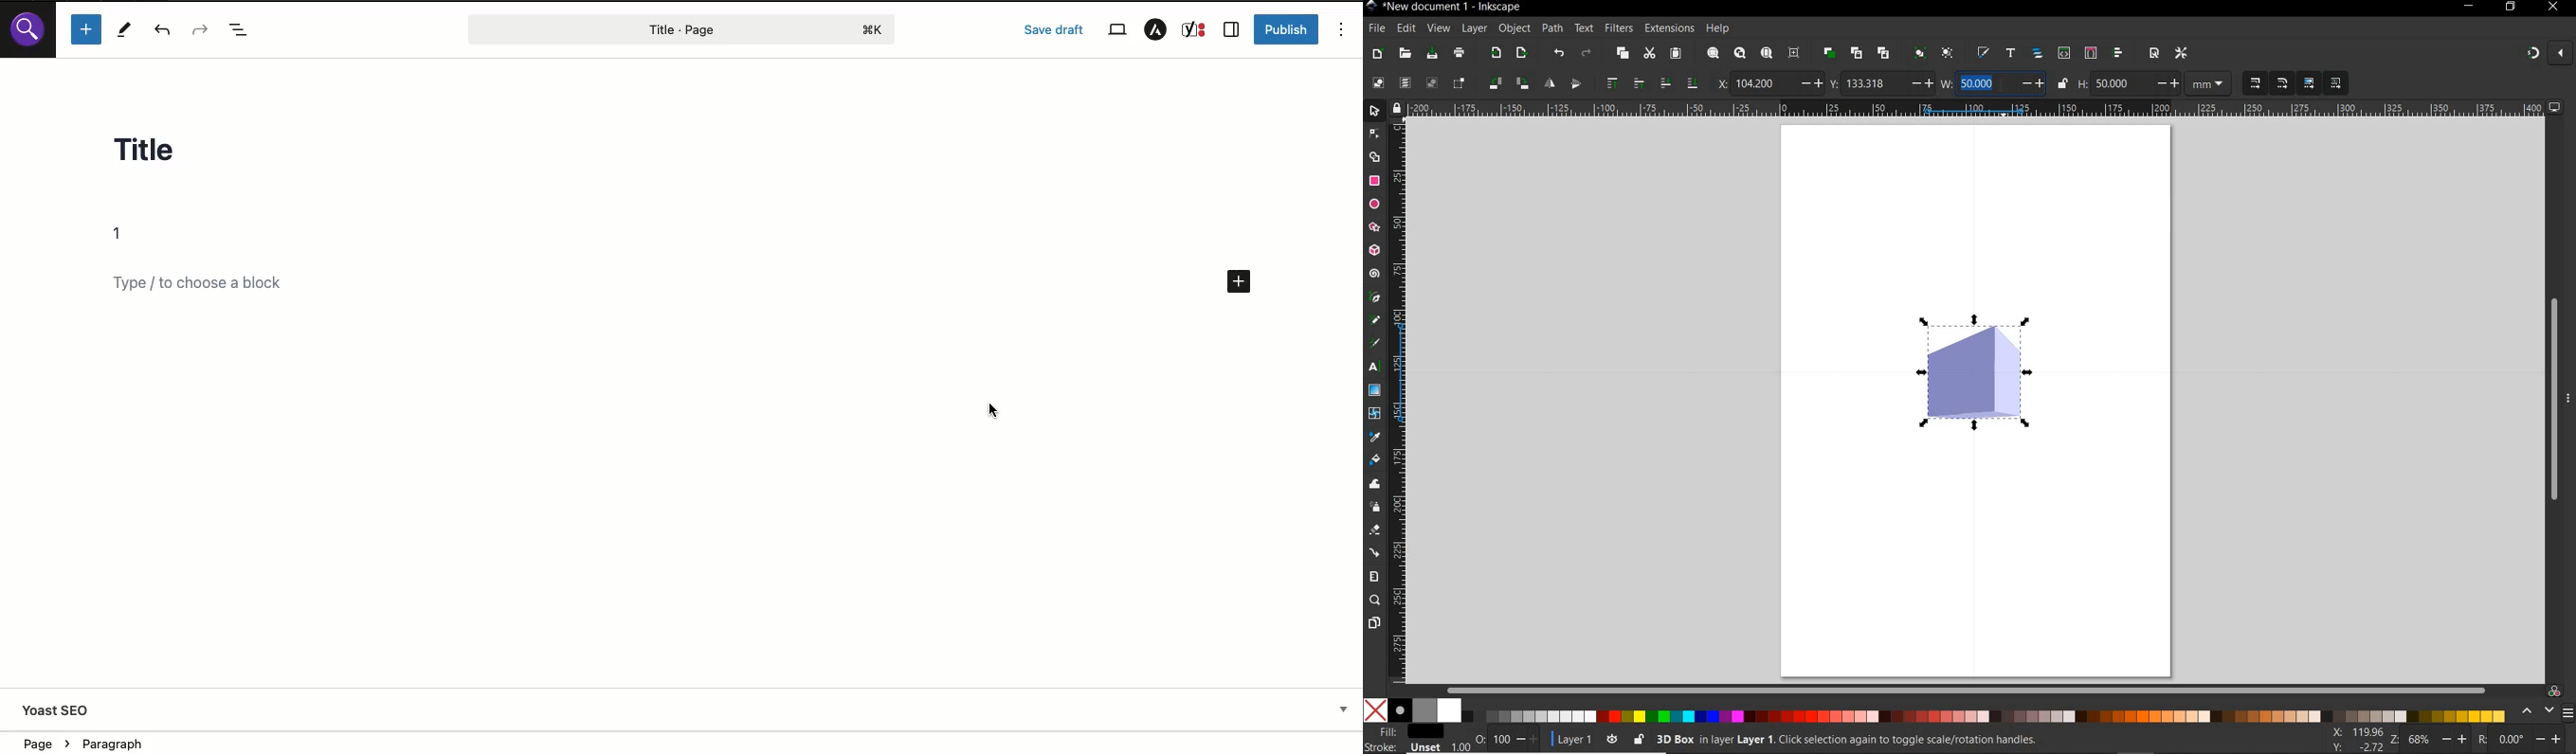  Describe the element at coordinates (104, 742) in the screenshot. I see `Location` at that location.